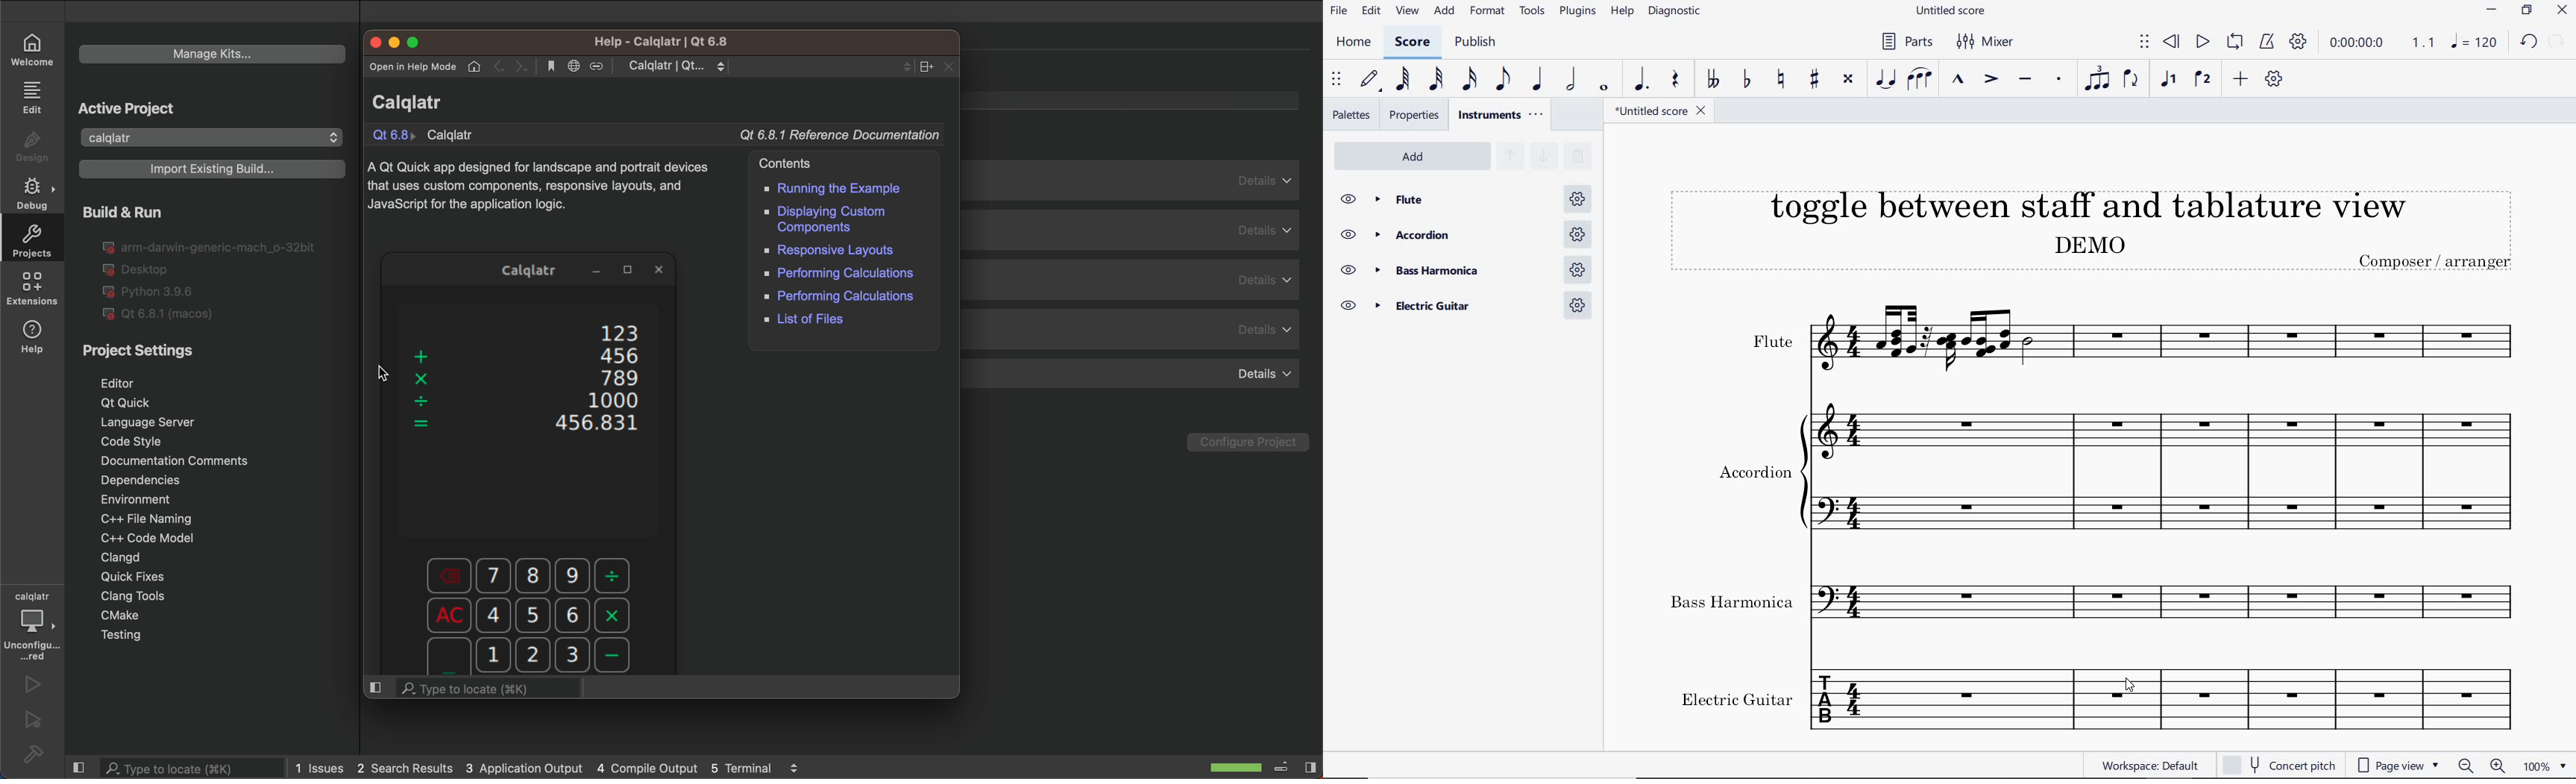 This screenshot has width=2576, height=784. What do you see at coordinates (33, 50) in the screenshot?
I see `welcome` at bounding box center [33, 50].